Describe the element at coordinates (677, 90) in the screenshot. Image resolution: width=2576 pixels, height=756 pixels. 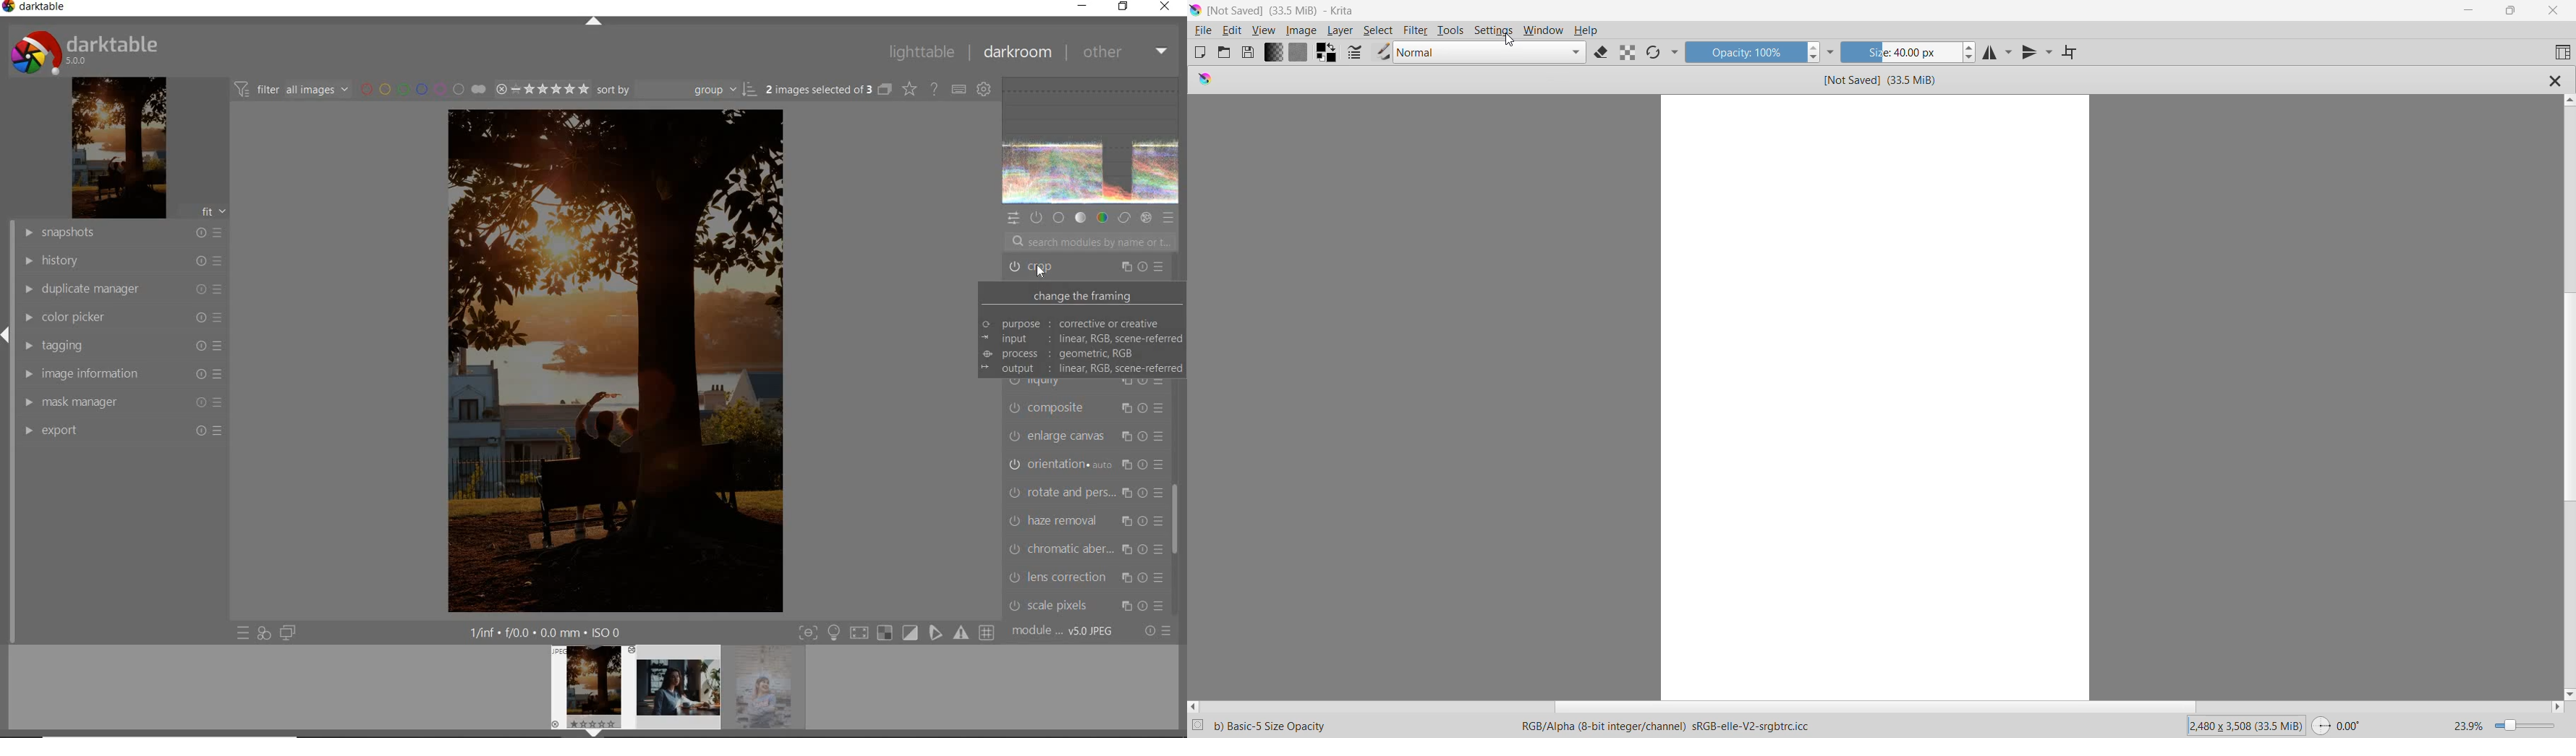
I see `sort` at that location.